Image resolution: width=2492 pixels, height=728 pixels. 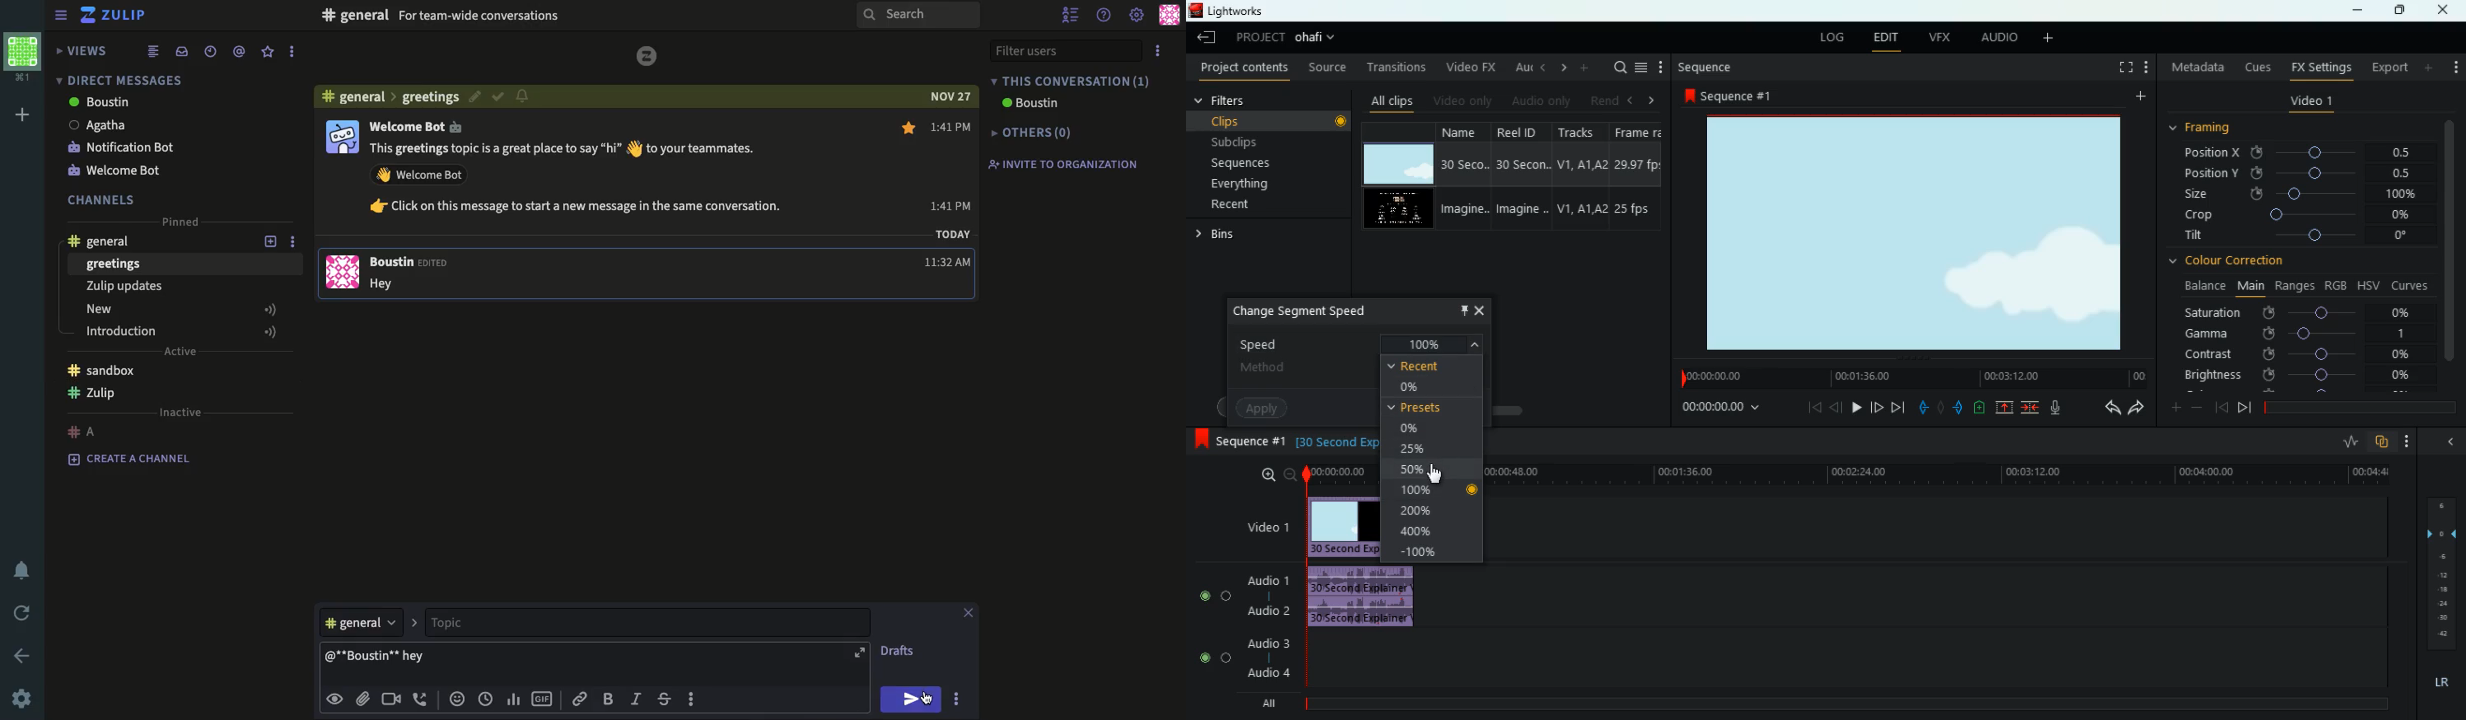 I want to click on 25, so click(x=1416, y=450).